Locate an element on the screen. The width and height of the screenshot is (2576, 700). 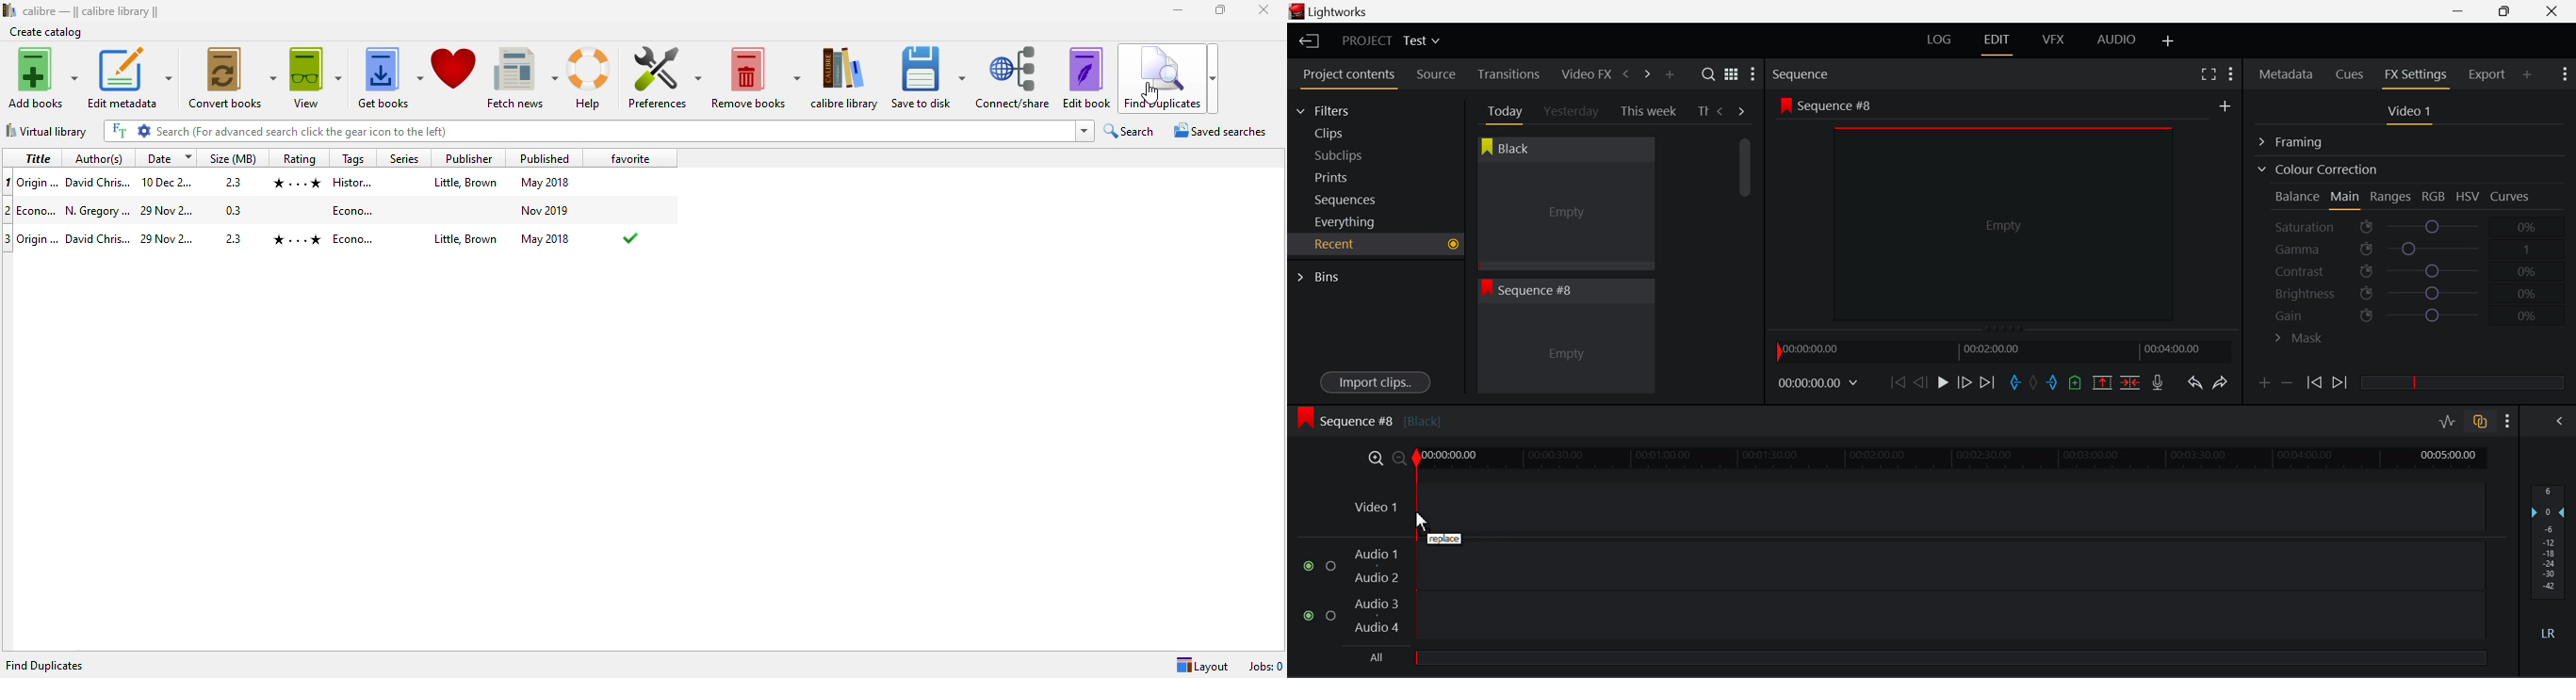
edit book is located at coordinates (1087, 78).